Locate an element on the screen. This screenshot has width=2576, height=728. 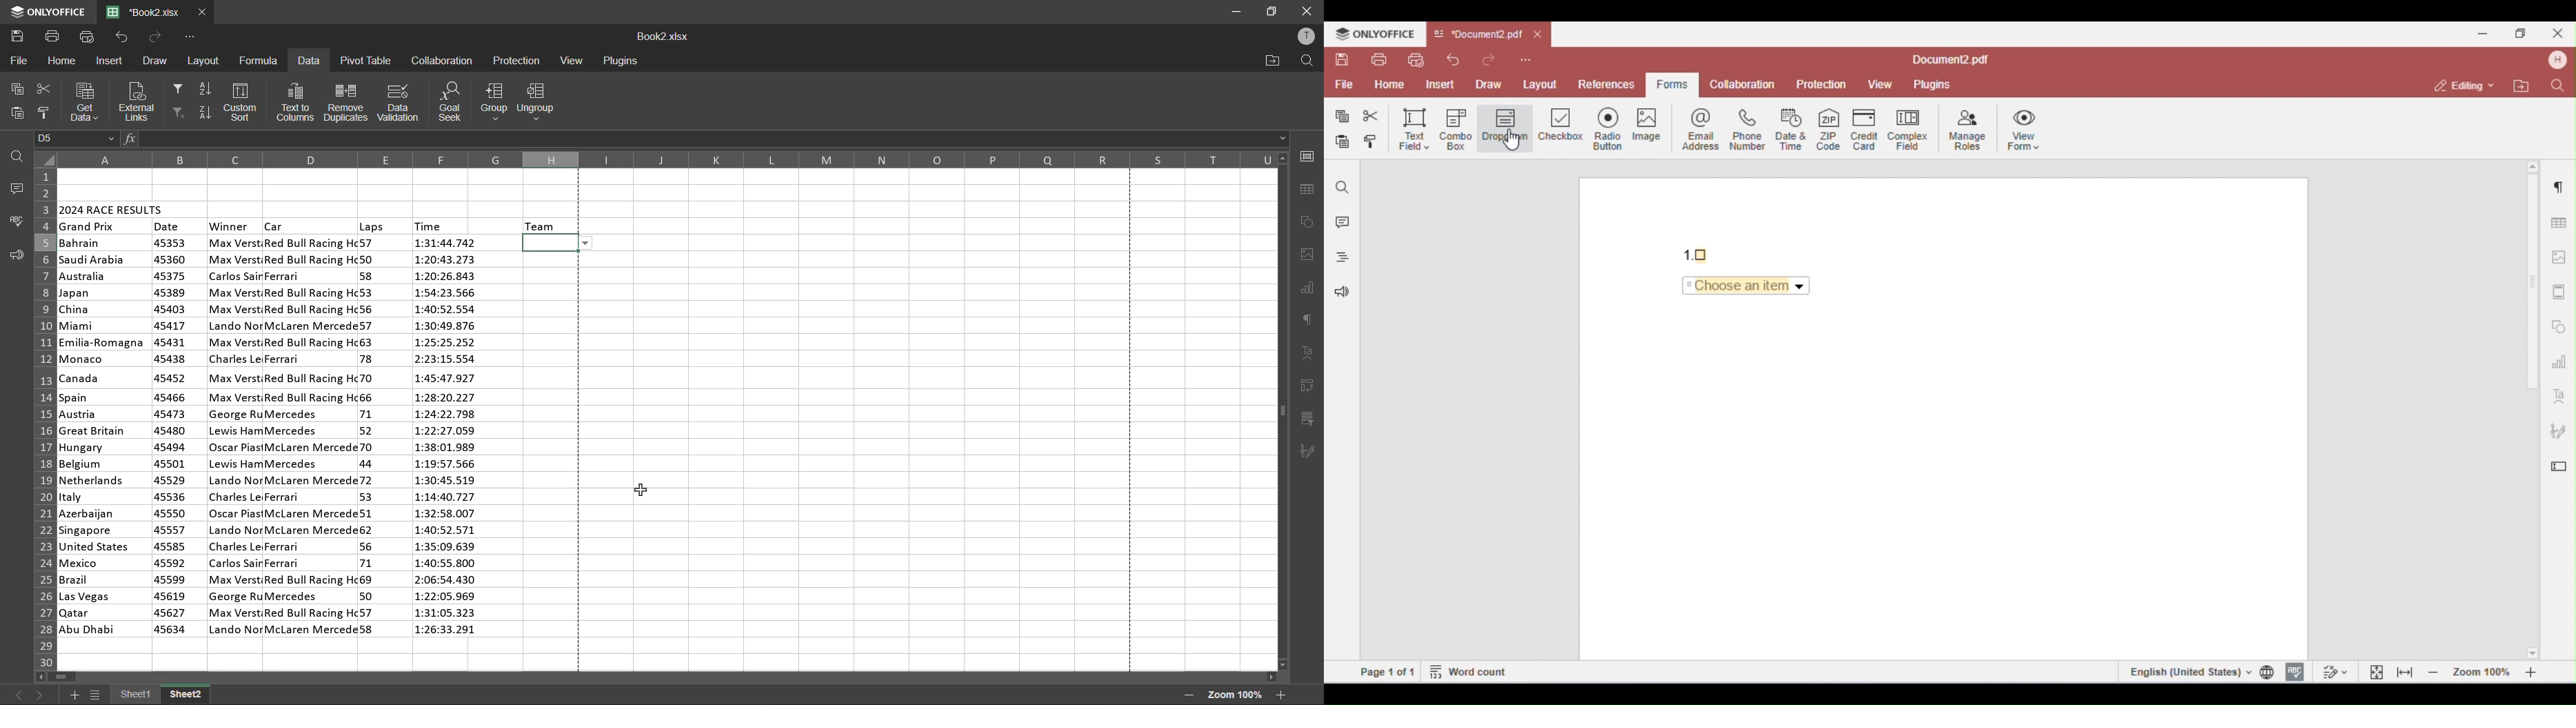
team is located at coordinates (541, 225).